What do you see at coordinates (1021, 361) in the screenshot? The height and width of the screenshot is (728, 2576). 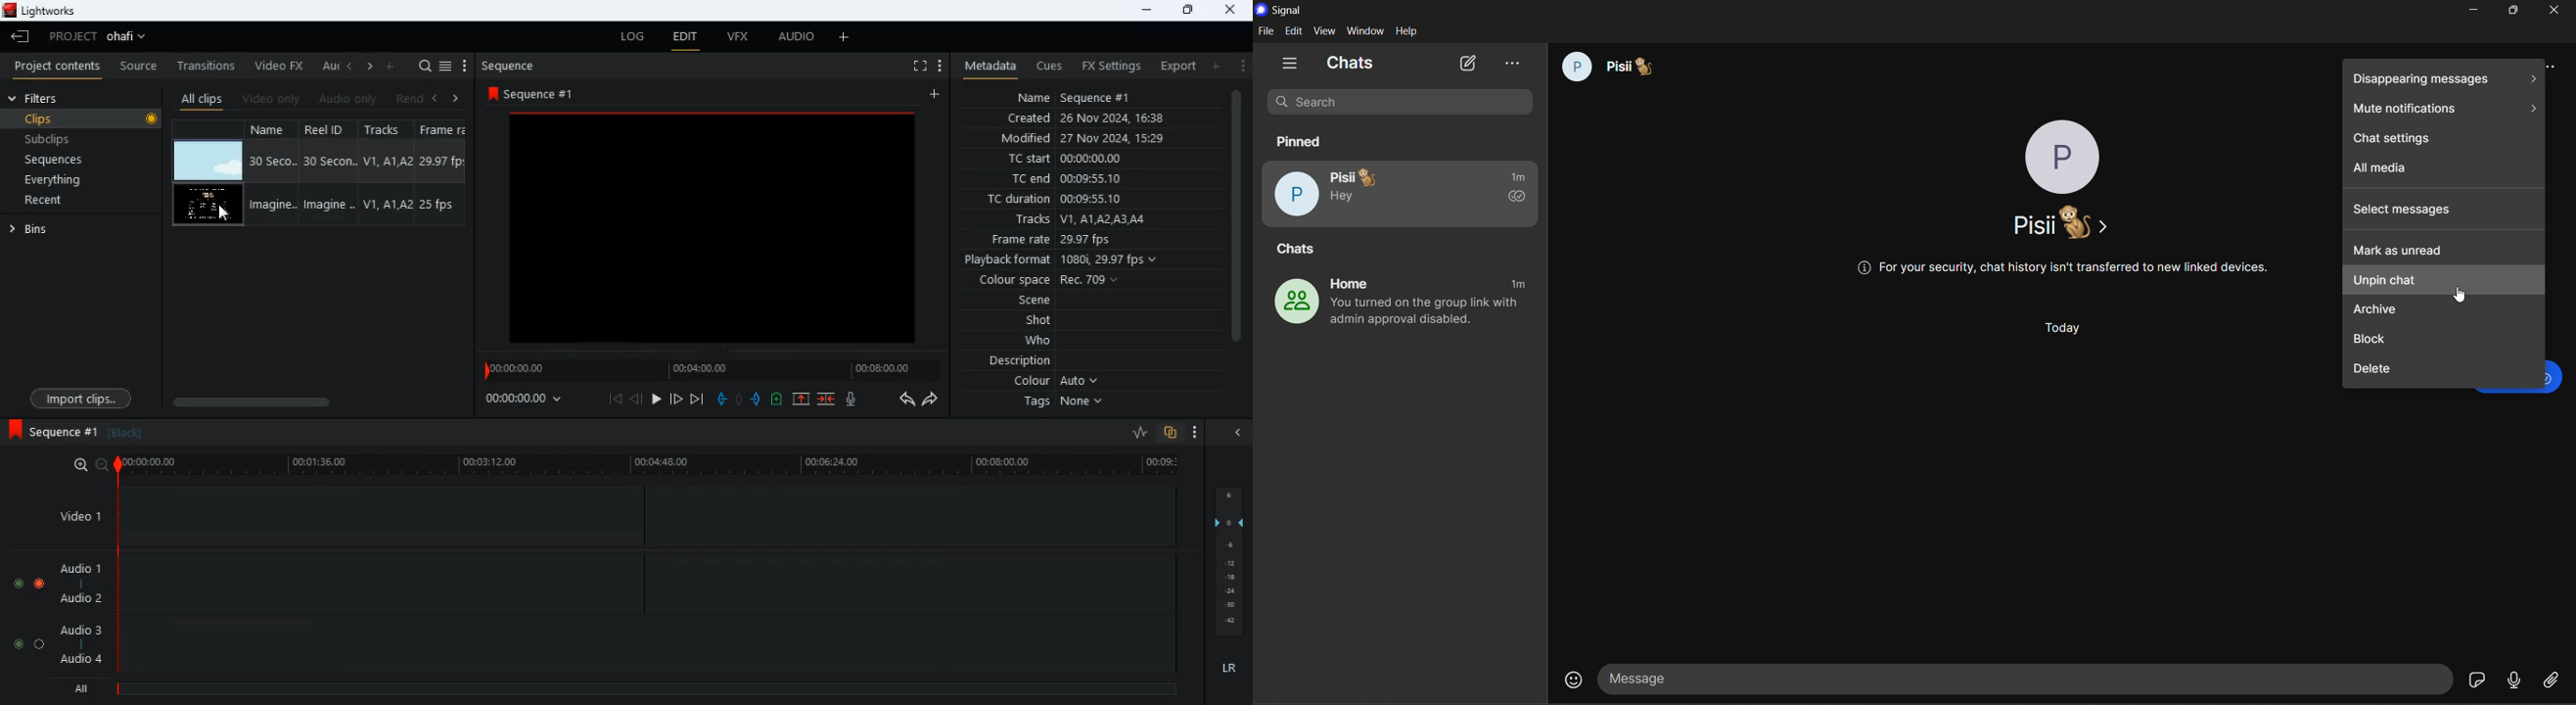 I see `description` at bounding box center [1021, 361].